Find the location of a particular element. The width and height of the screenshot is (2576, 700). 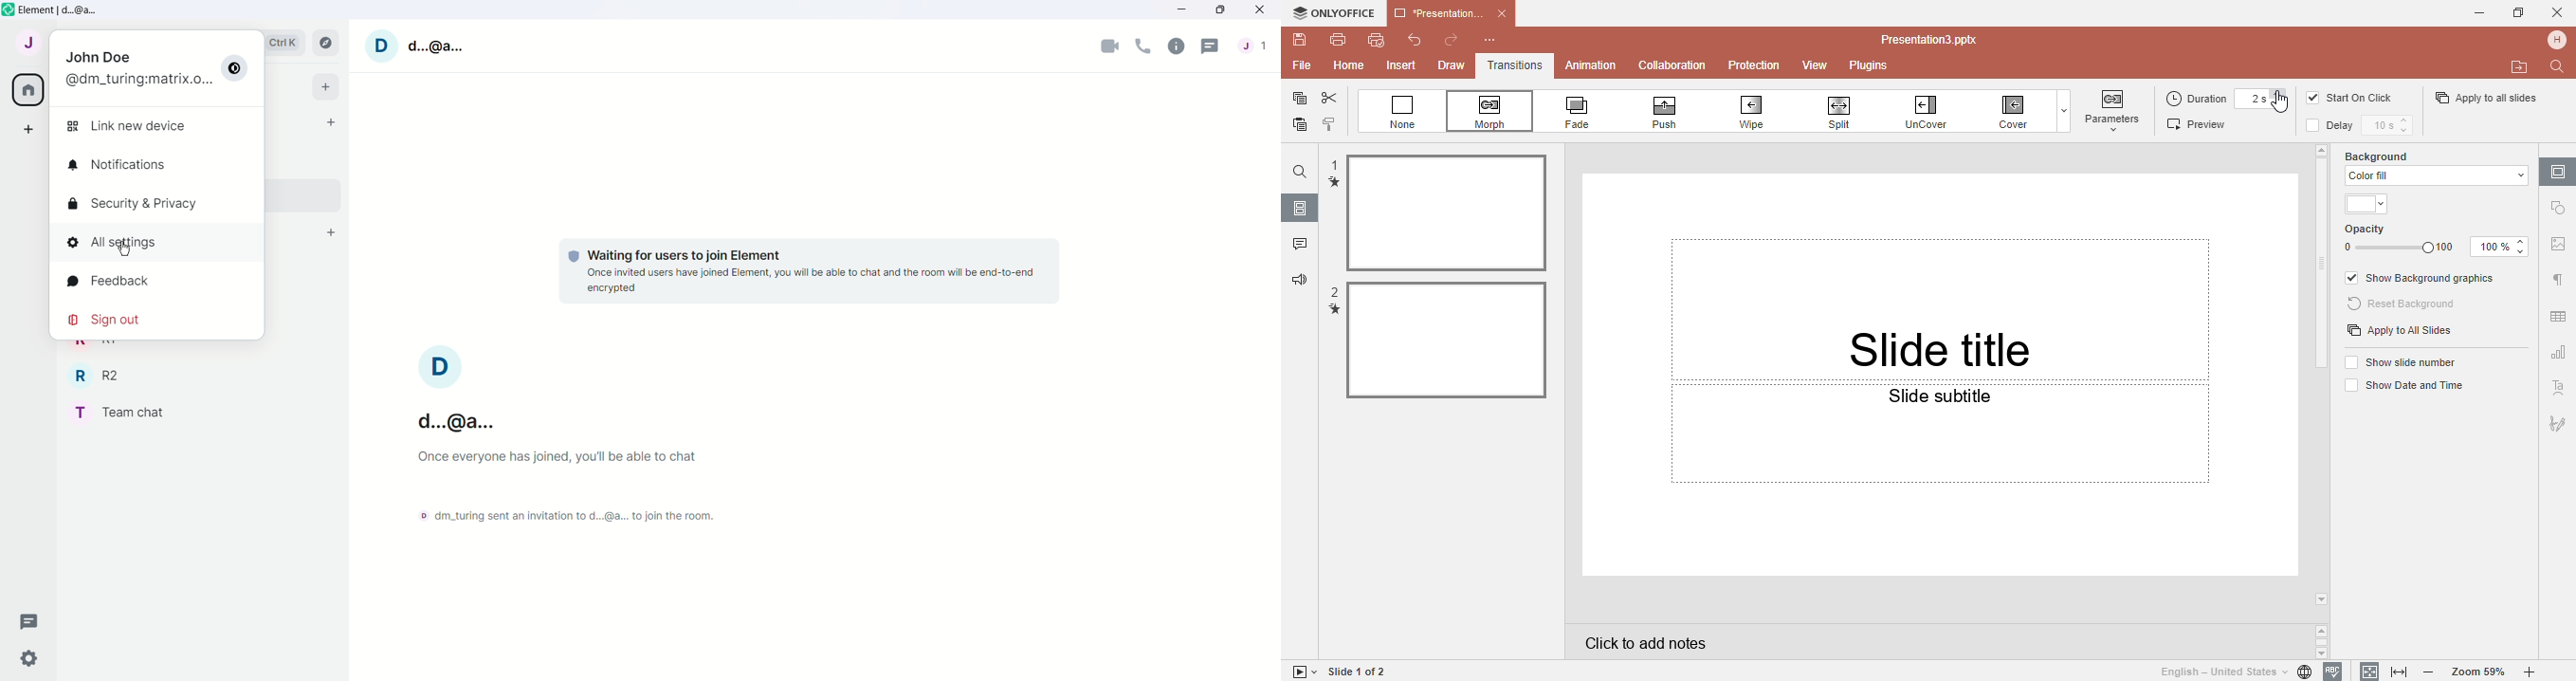

Team chat - room name is located at coordinates (125, 412).